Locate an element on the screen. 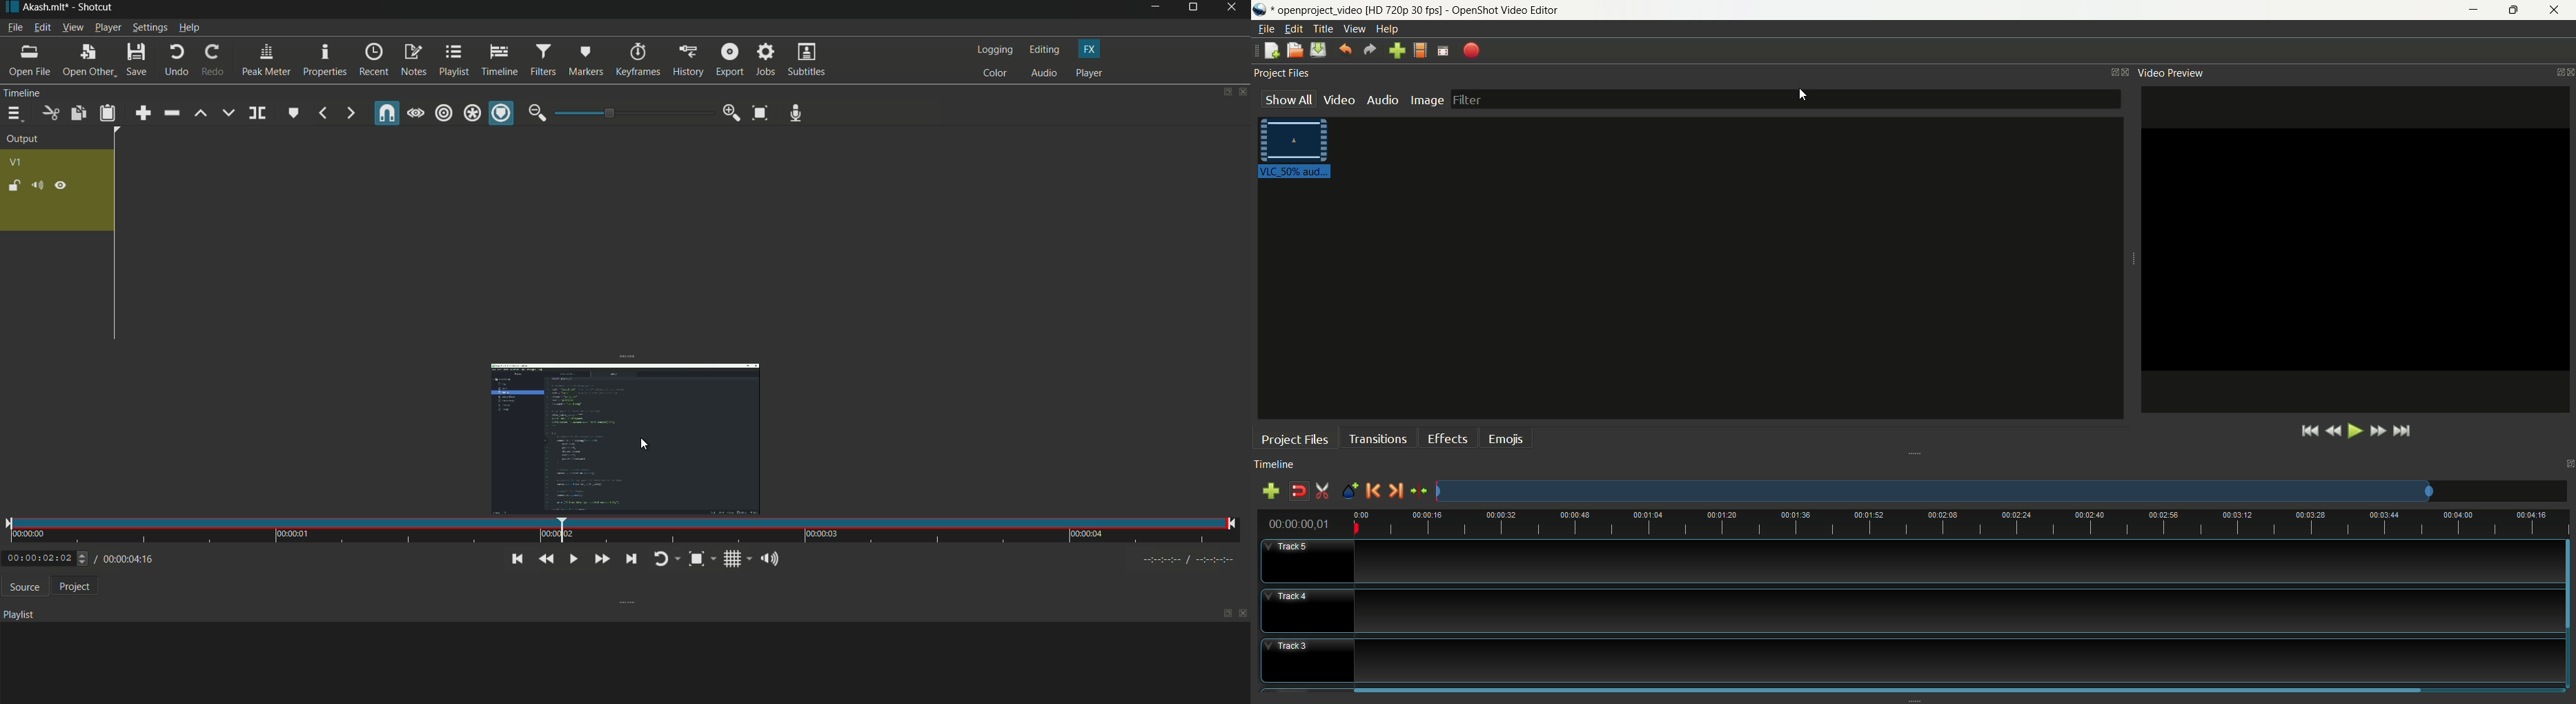 This screenshot has width=2576, height=728. filter is located at coordinates (1784, 99).